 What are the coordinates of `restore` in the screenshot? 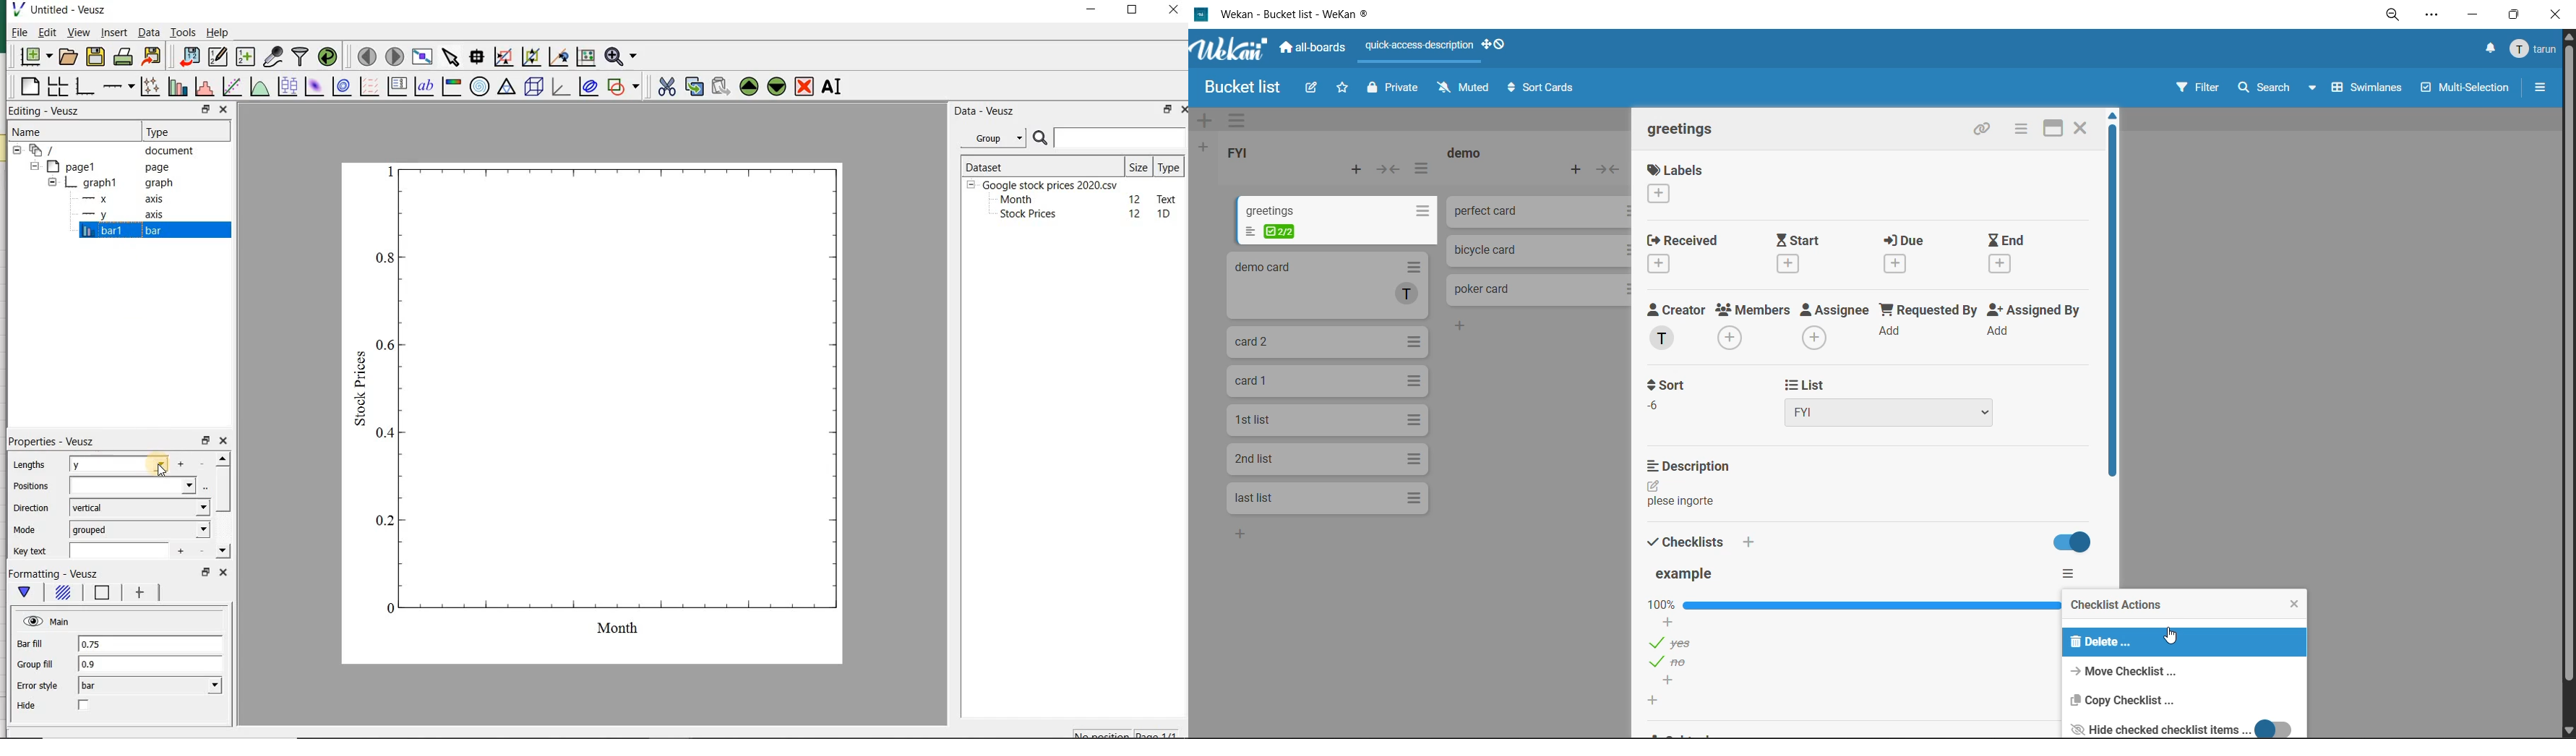 It's located at (1165, 110).